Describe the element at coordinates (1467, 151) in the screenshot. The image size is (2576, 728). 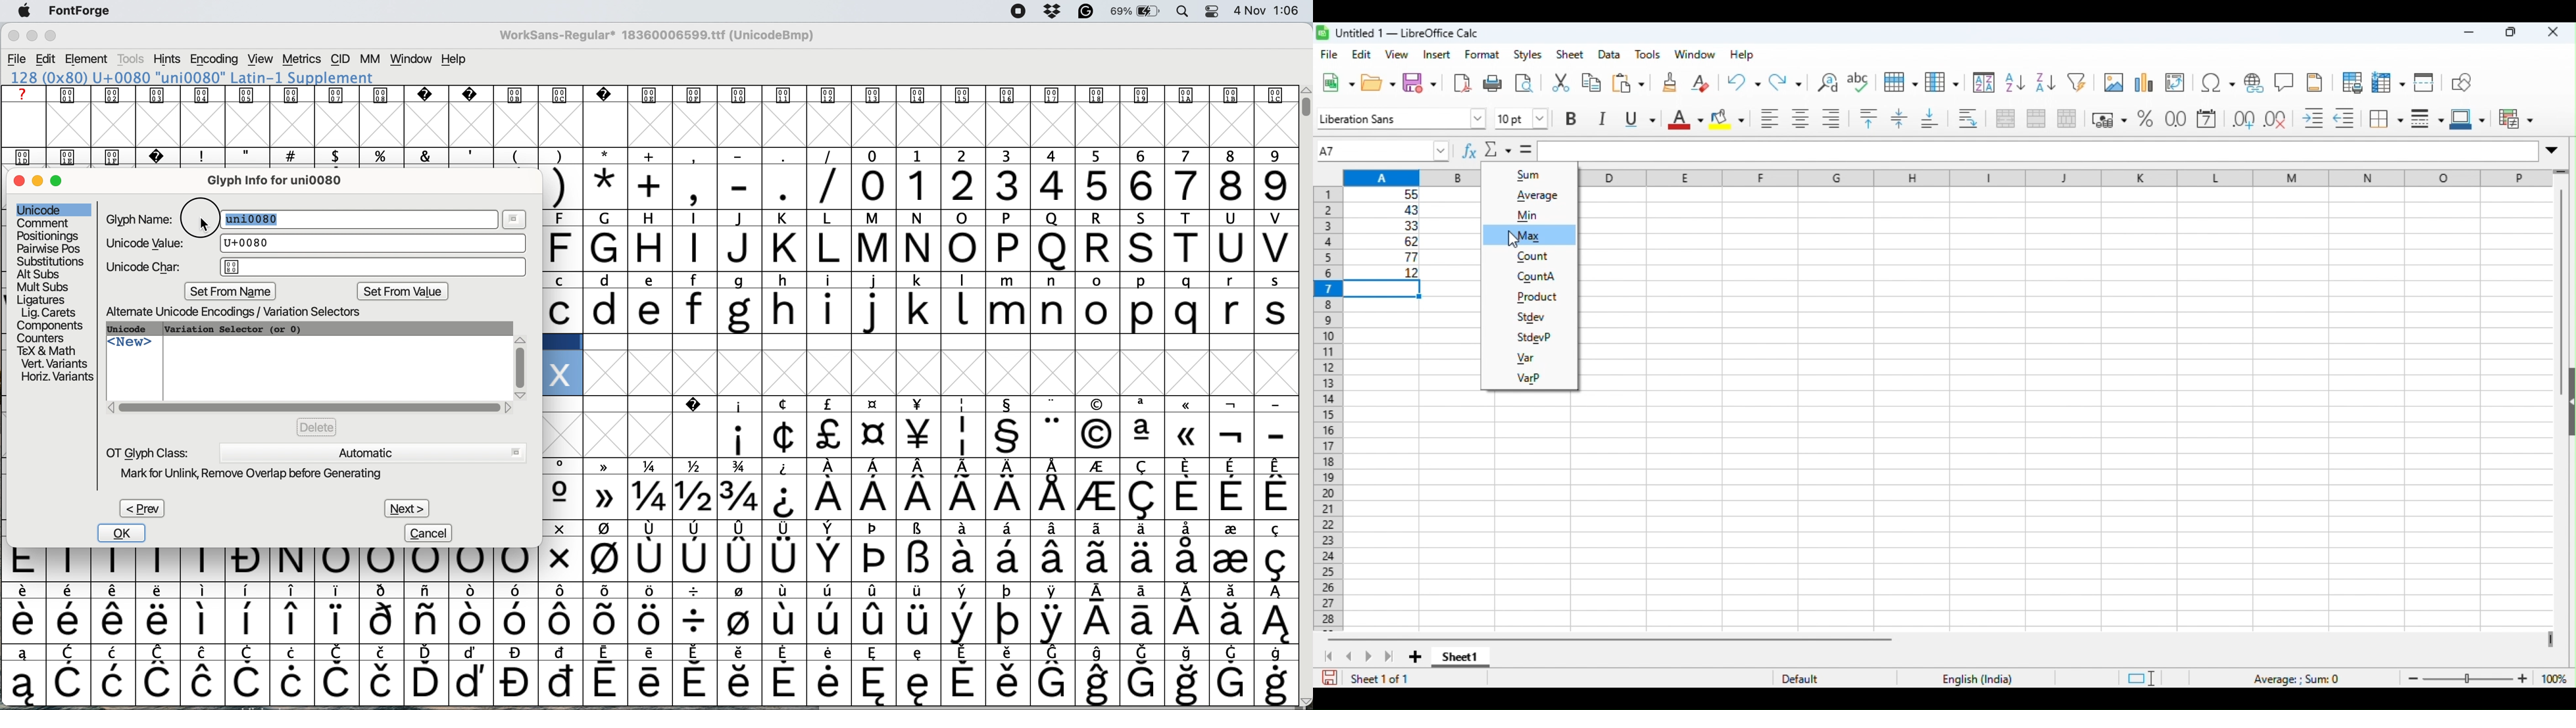
I see `function wizard` at that location.